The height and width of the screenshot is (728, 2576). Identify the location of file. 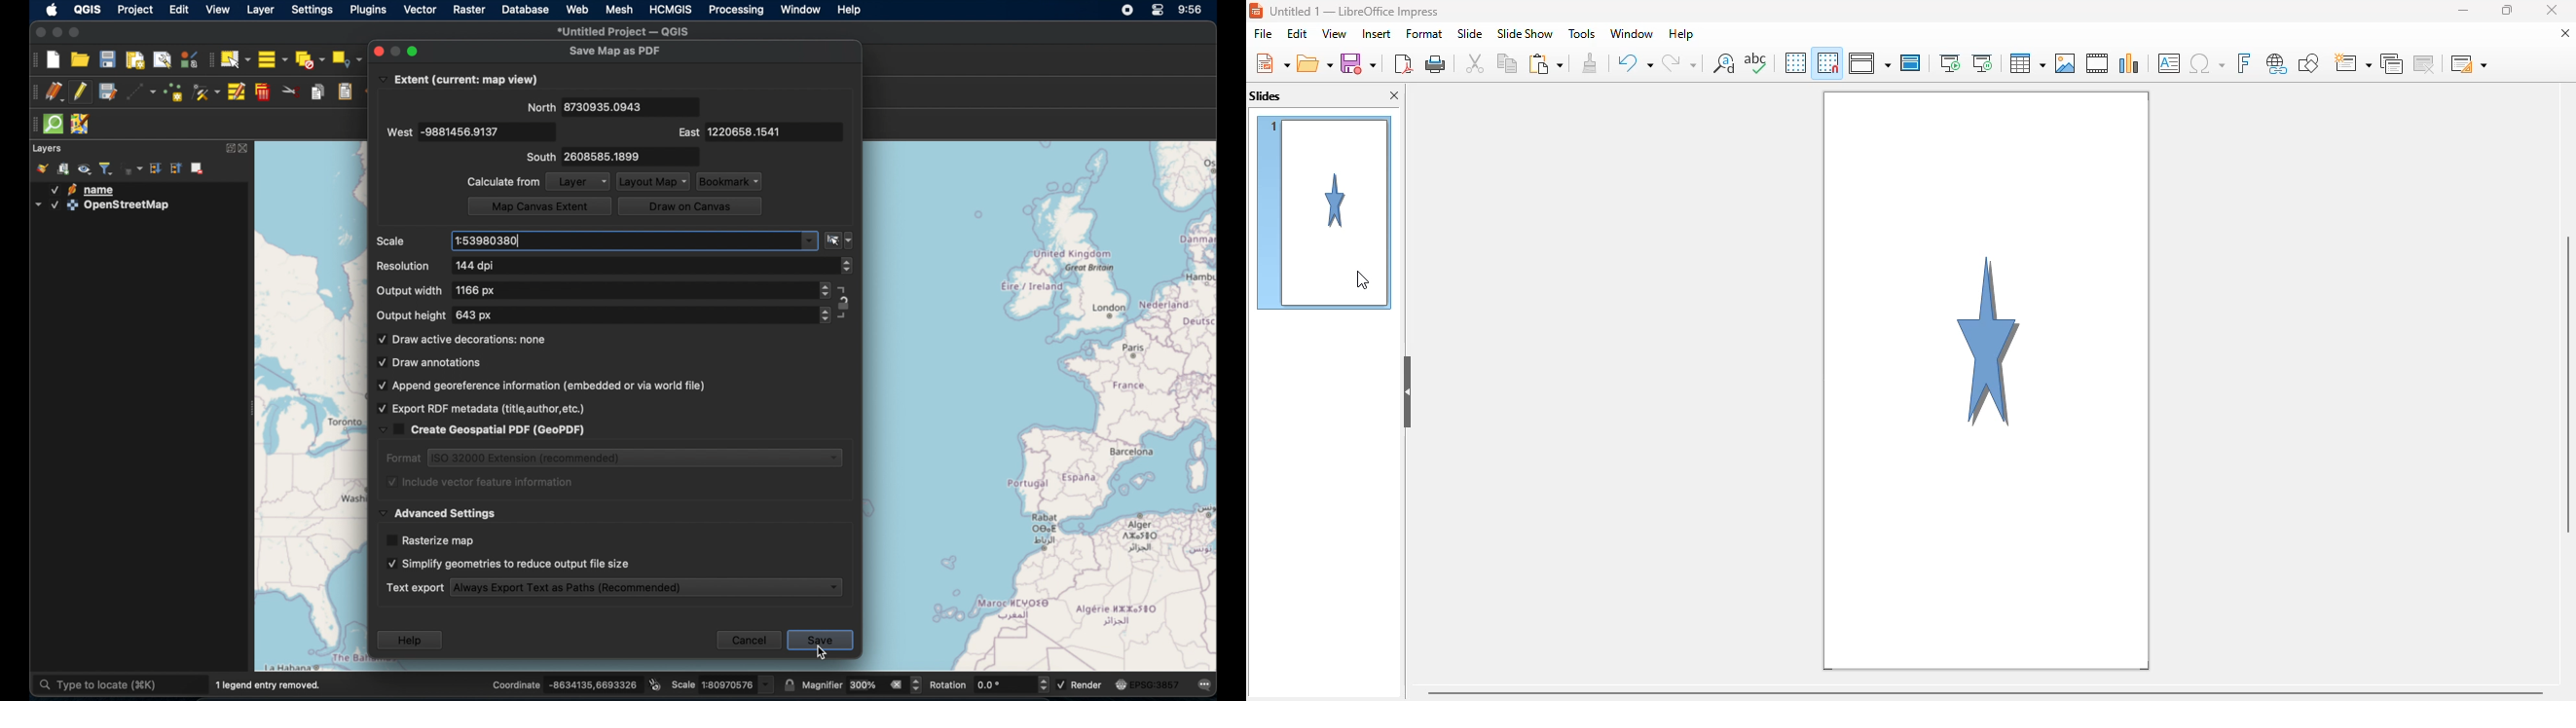
(1264, 33).